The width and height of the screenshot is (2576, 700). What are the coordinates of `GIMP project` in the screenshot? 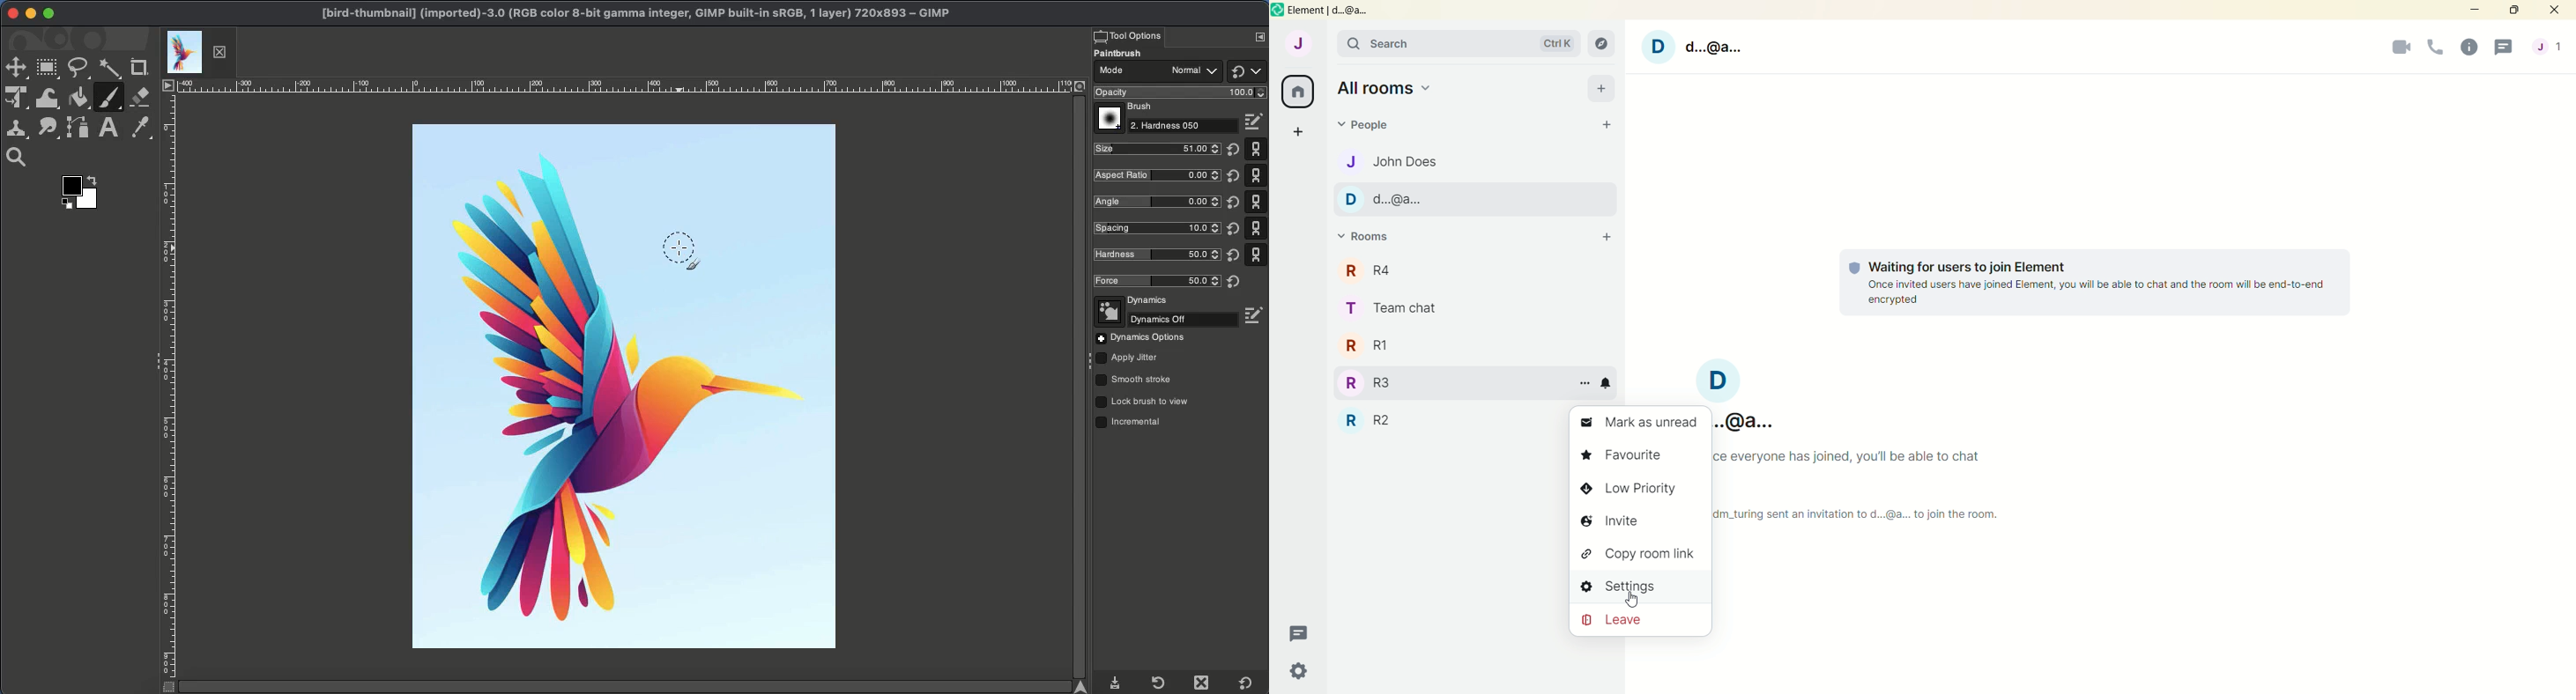 It's located at (634, 13).